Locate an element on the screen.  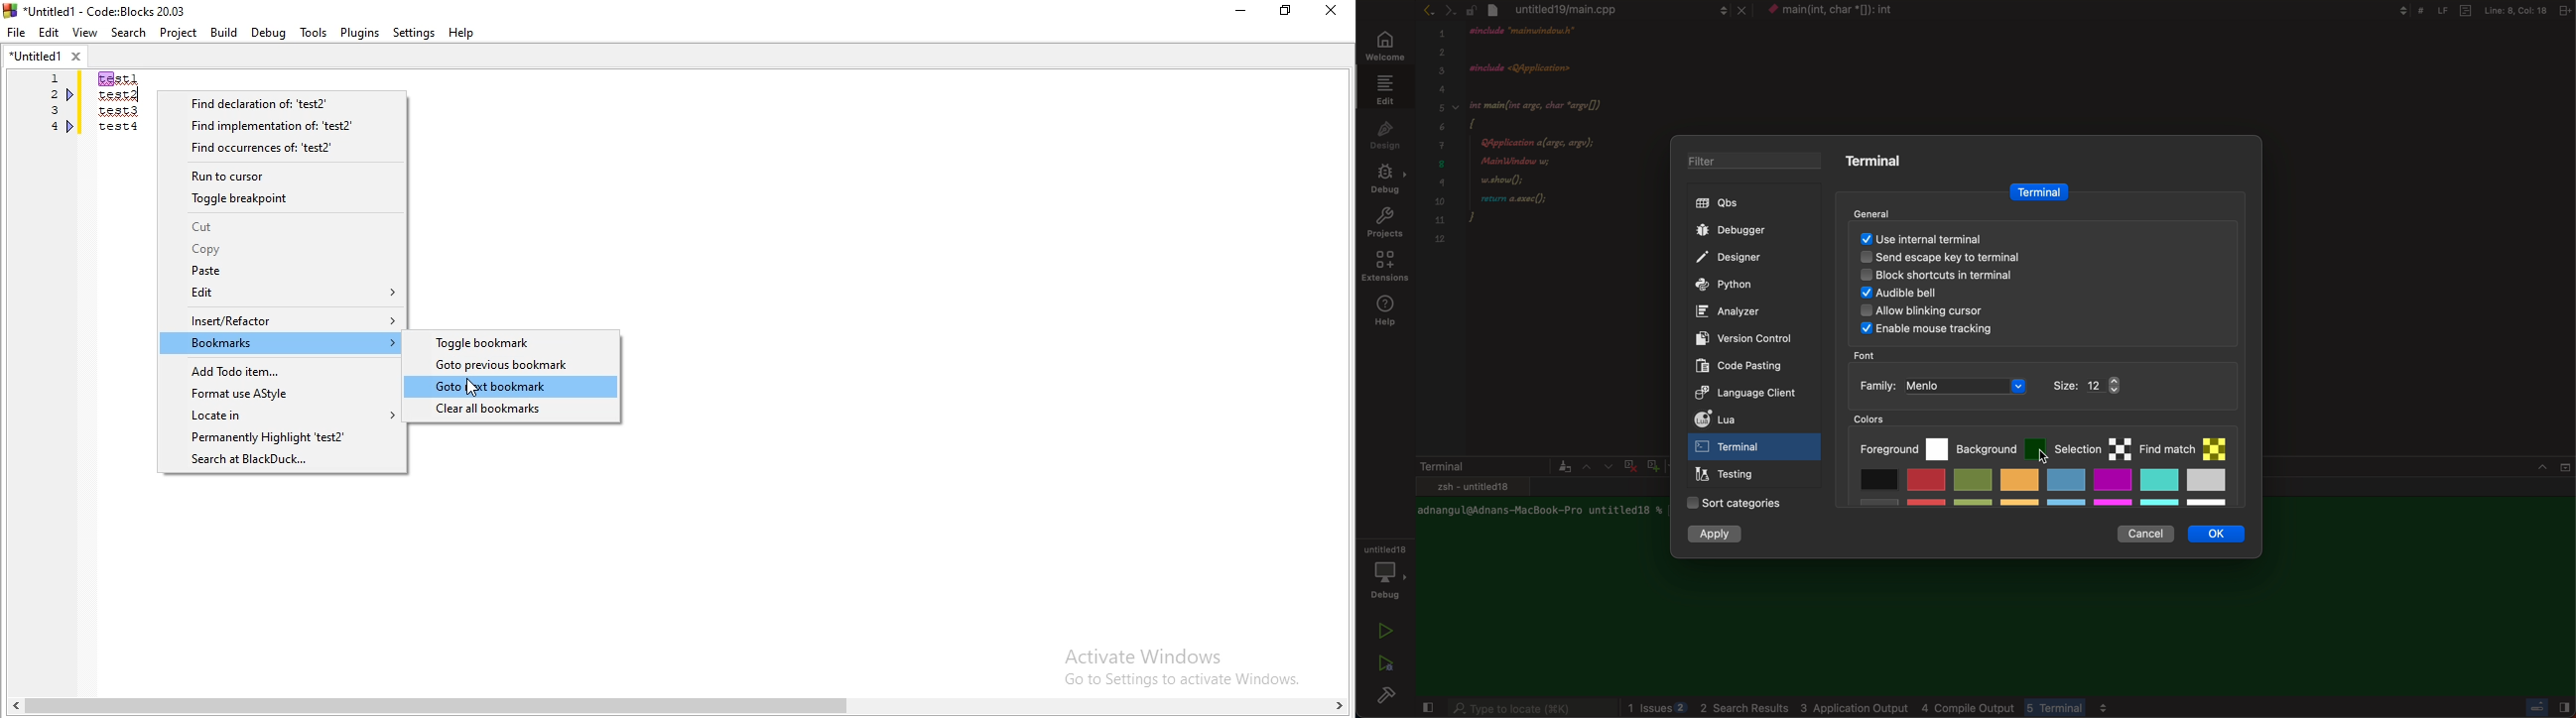
Build  is located at coordinates (224, 32).